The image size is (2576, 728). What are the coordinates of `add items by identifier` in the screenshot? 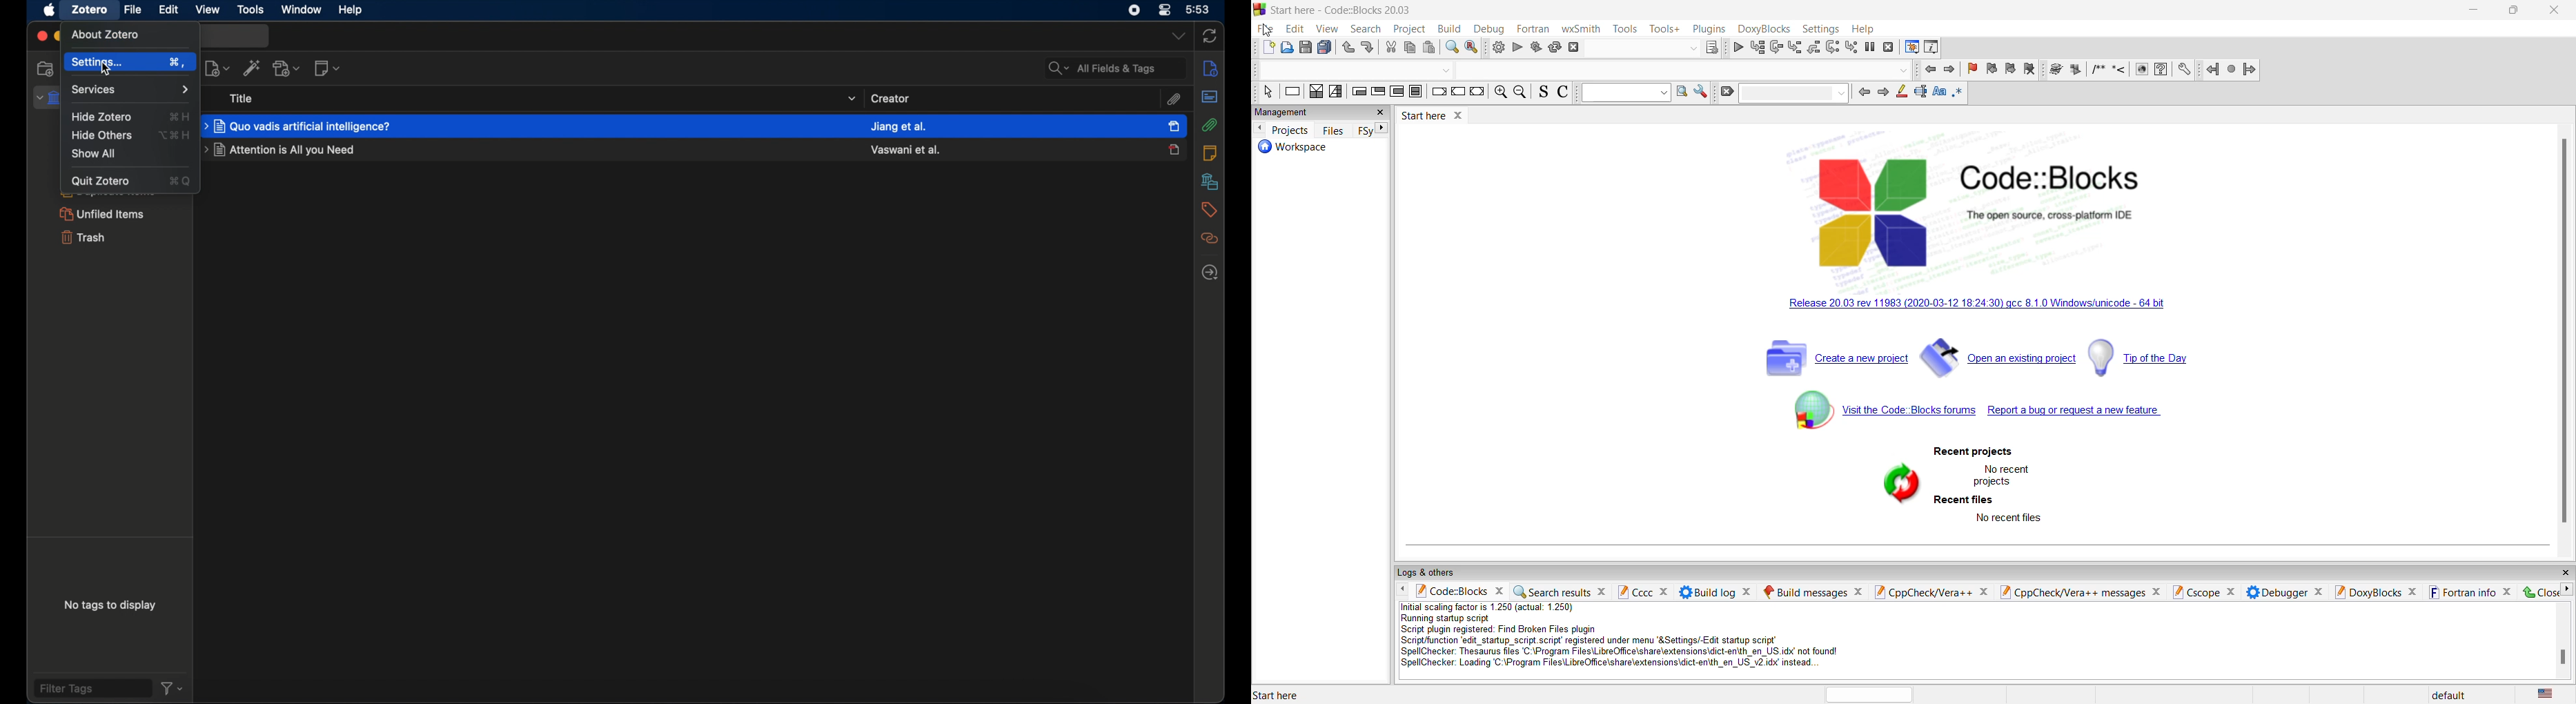 It's located at (252, 68).